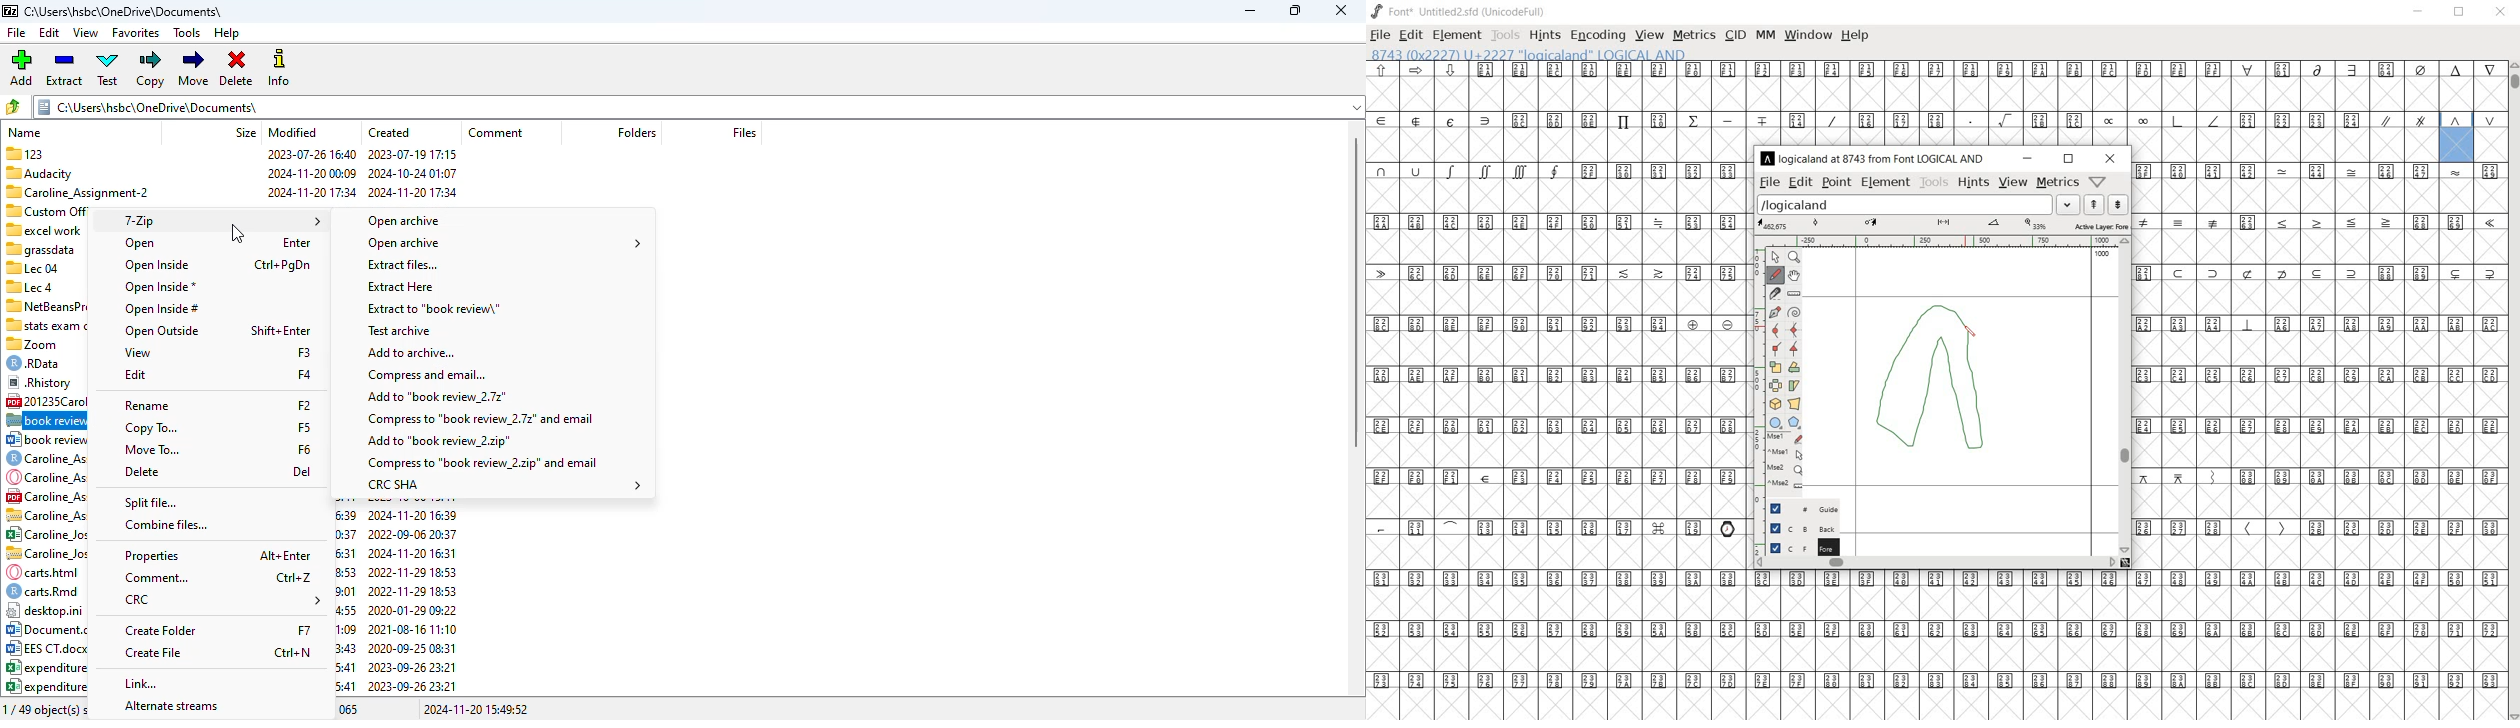  Describe the element at coordinates (1776, 385) in the screenshot. I see `flip the selection` at that location.